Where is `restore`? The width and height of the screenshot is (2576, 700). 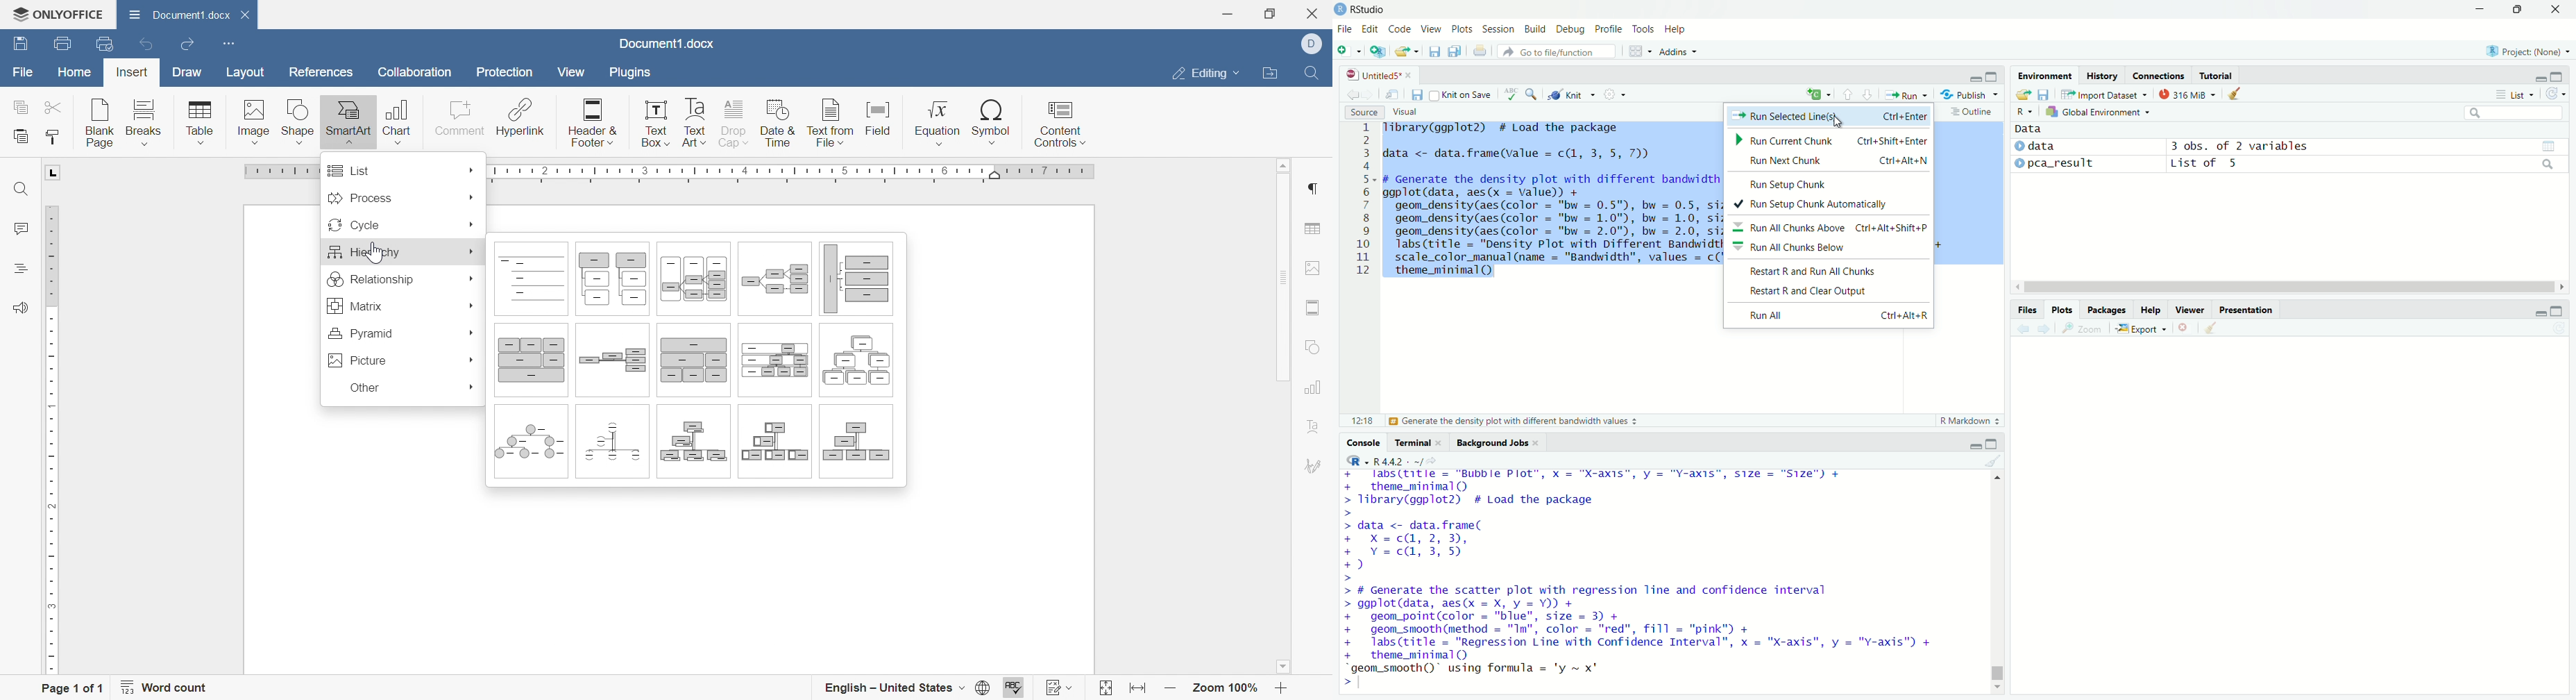
restore is located at coordinates (2518, 10).